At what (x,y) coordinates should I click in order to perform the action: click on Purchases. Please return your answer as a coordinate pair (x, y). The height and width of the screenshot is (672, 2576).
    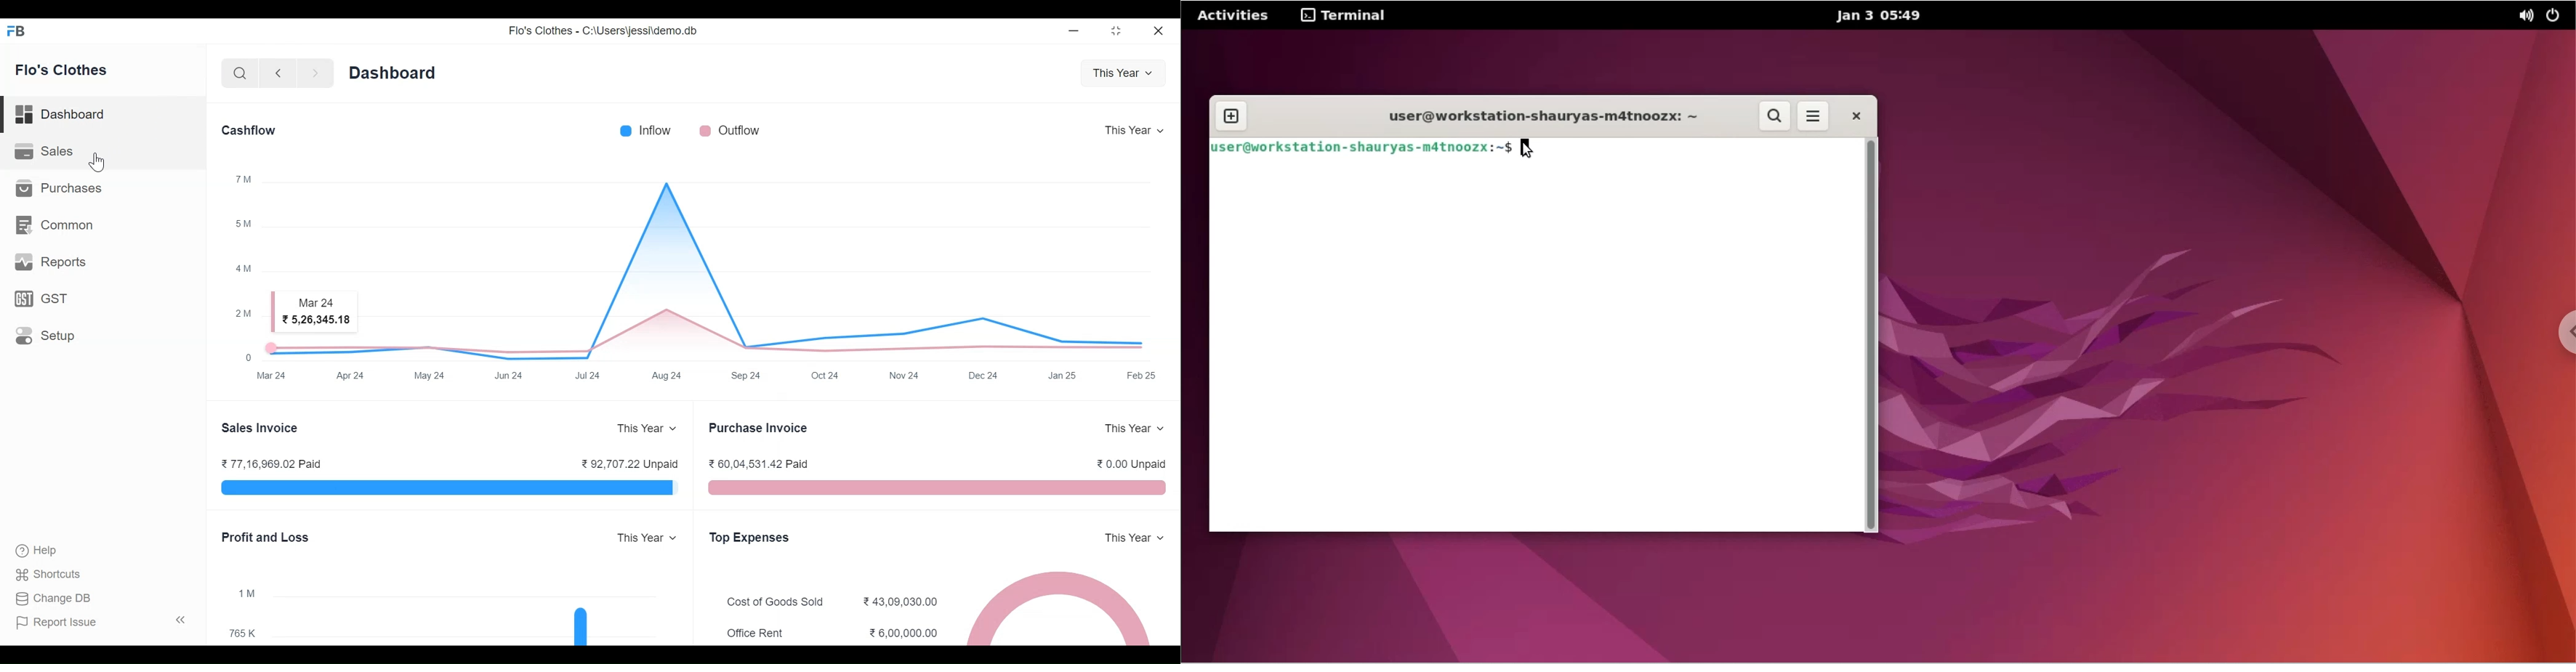
    Looking at the image, I should click on (63, 189).